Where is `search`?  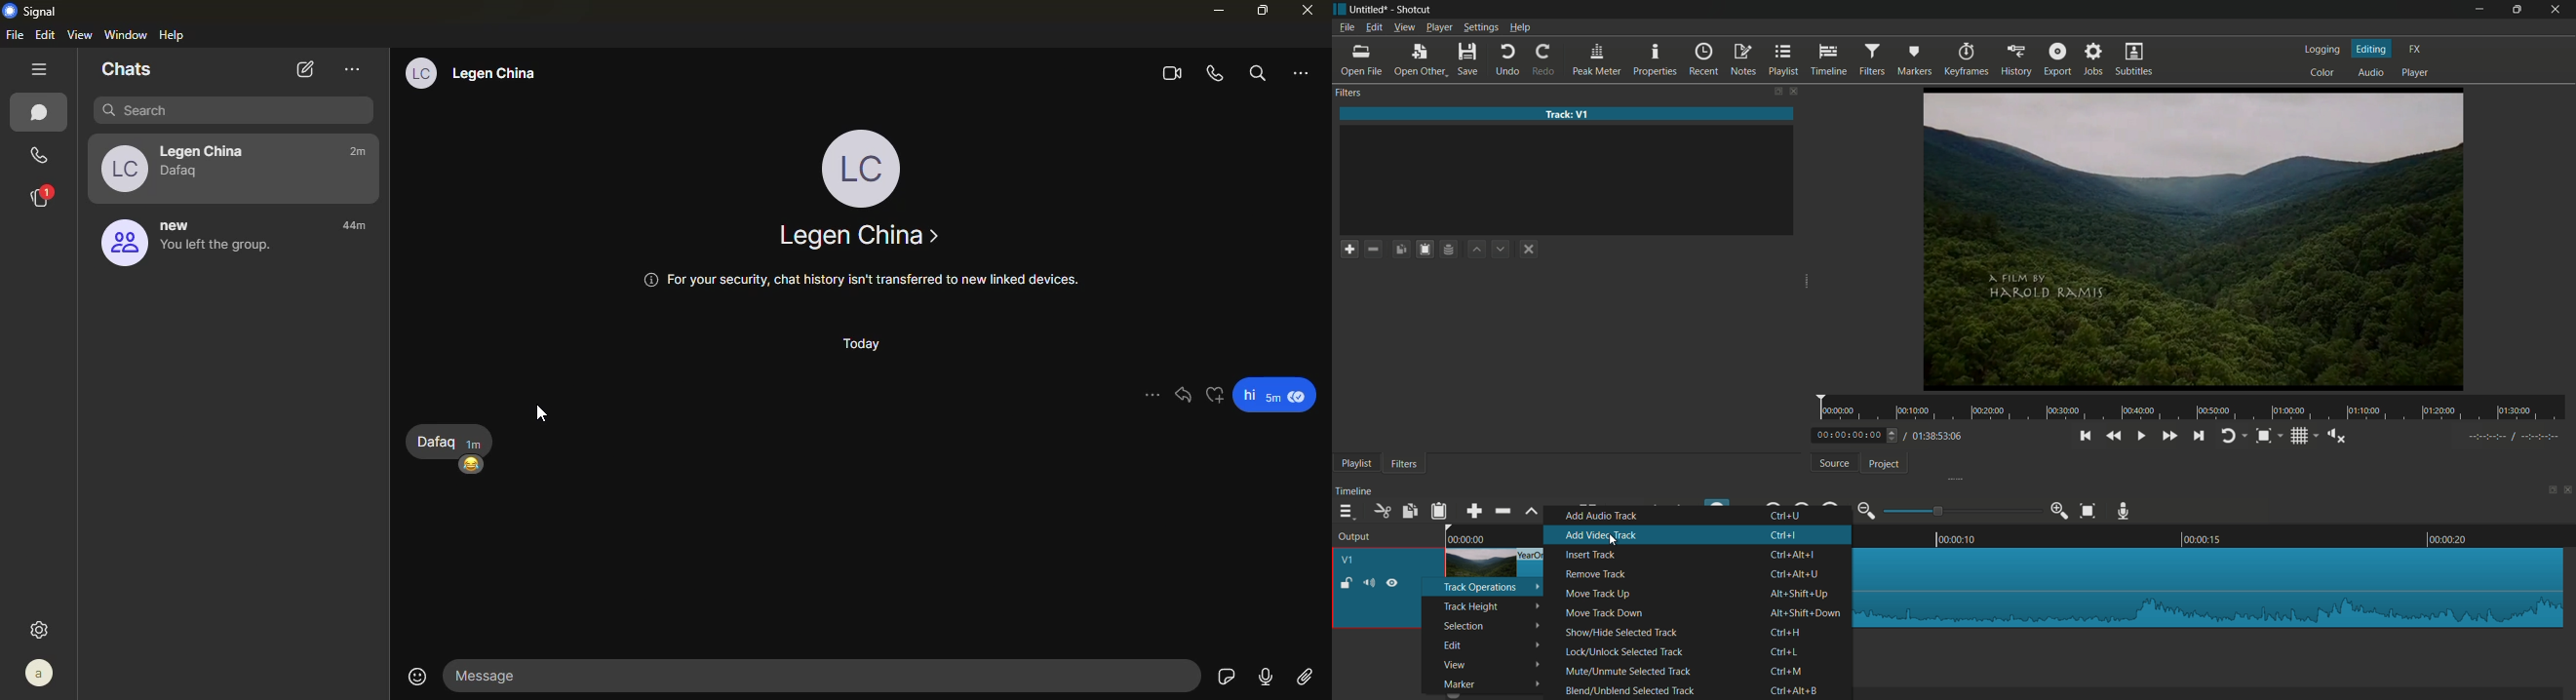
search is located at coordinates (234, 110).